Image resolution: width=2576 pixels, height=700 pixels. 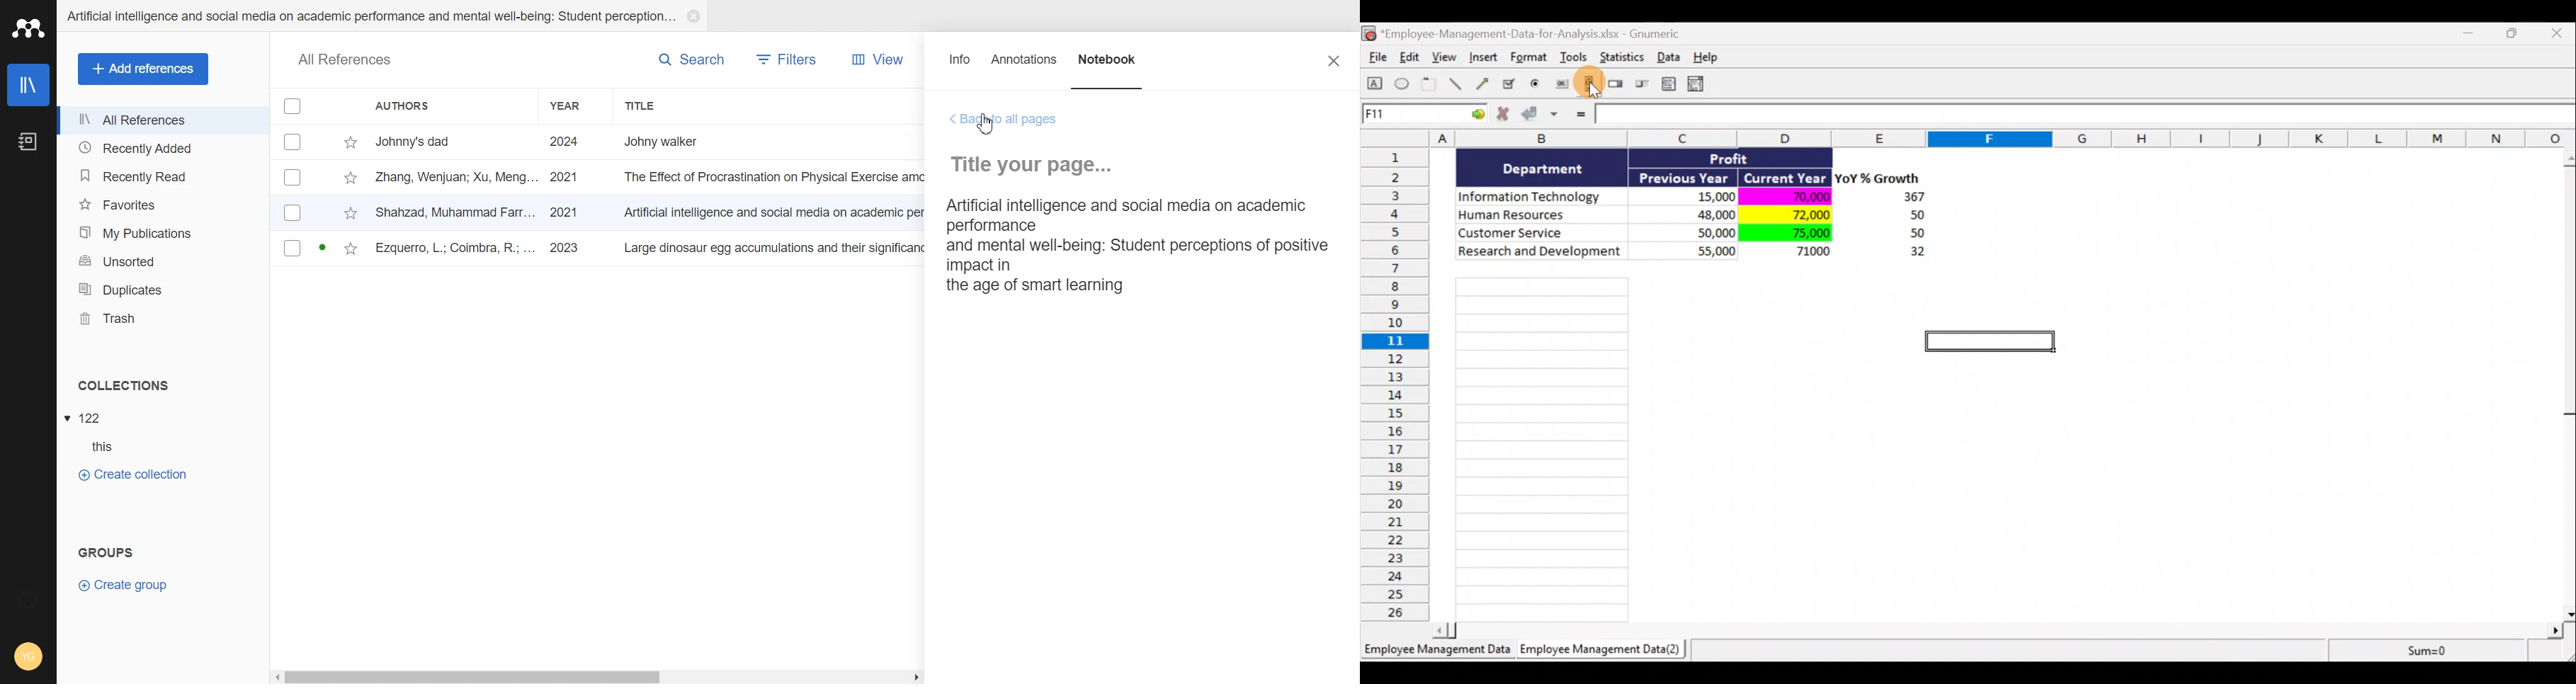 What do you see at coordinates (1411, 58) in the screenshot?
I see `Edit` at bounding box center [1411, 58].